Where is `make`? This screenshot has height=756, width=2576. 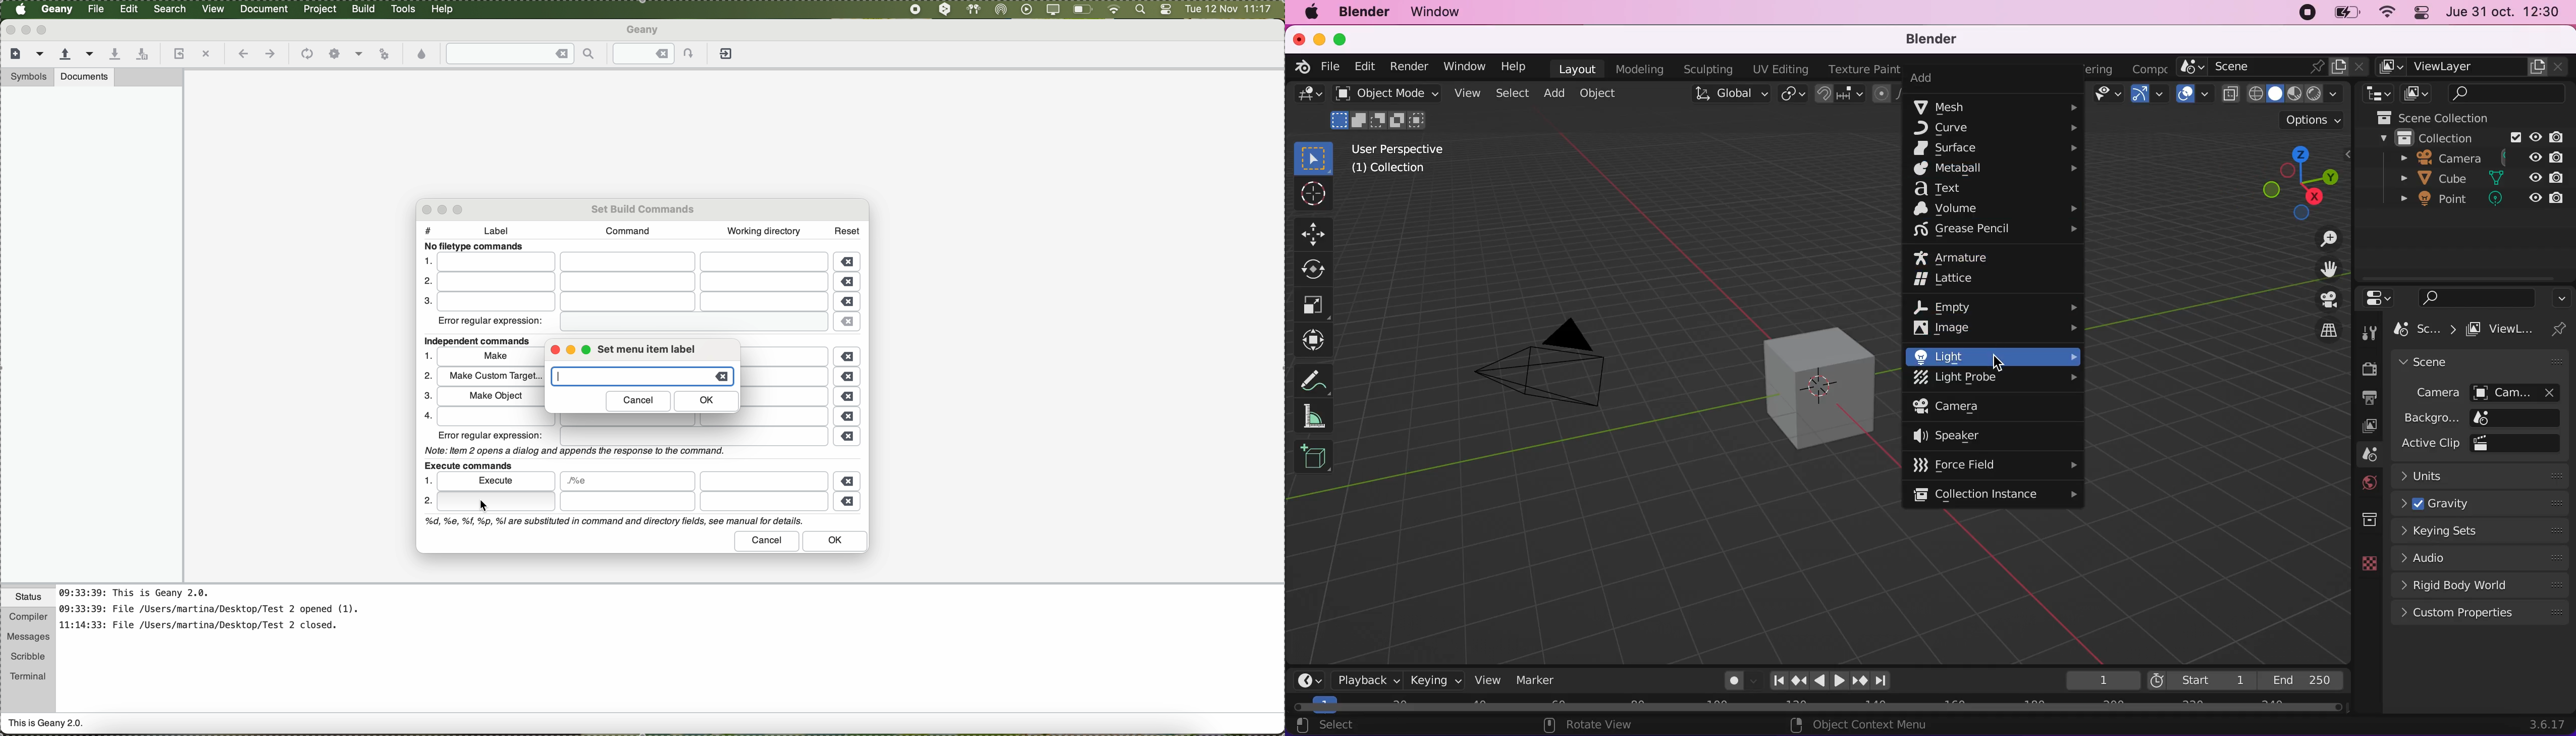
make is located at coordinates (491, 358).